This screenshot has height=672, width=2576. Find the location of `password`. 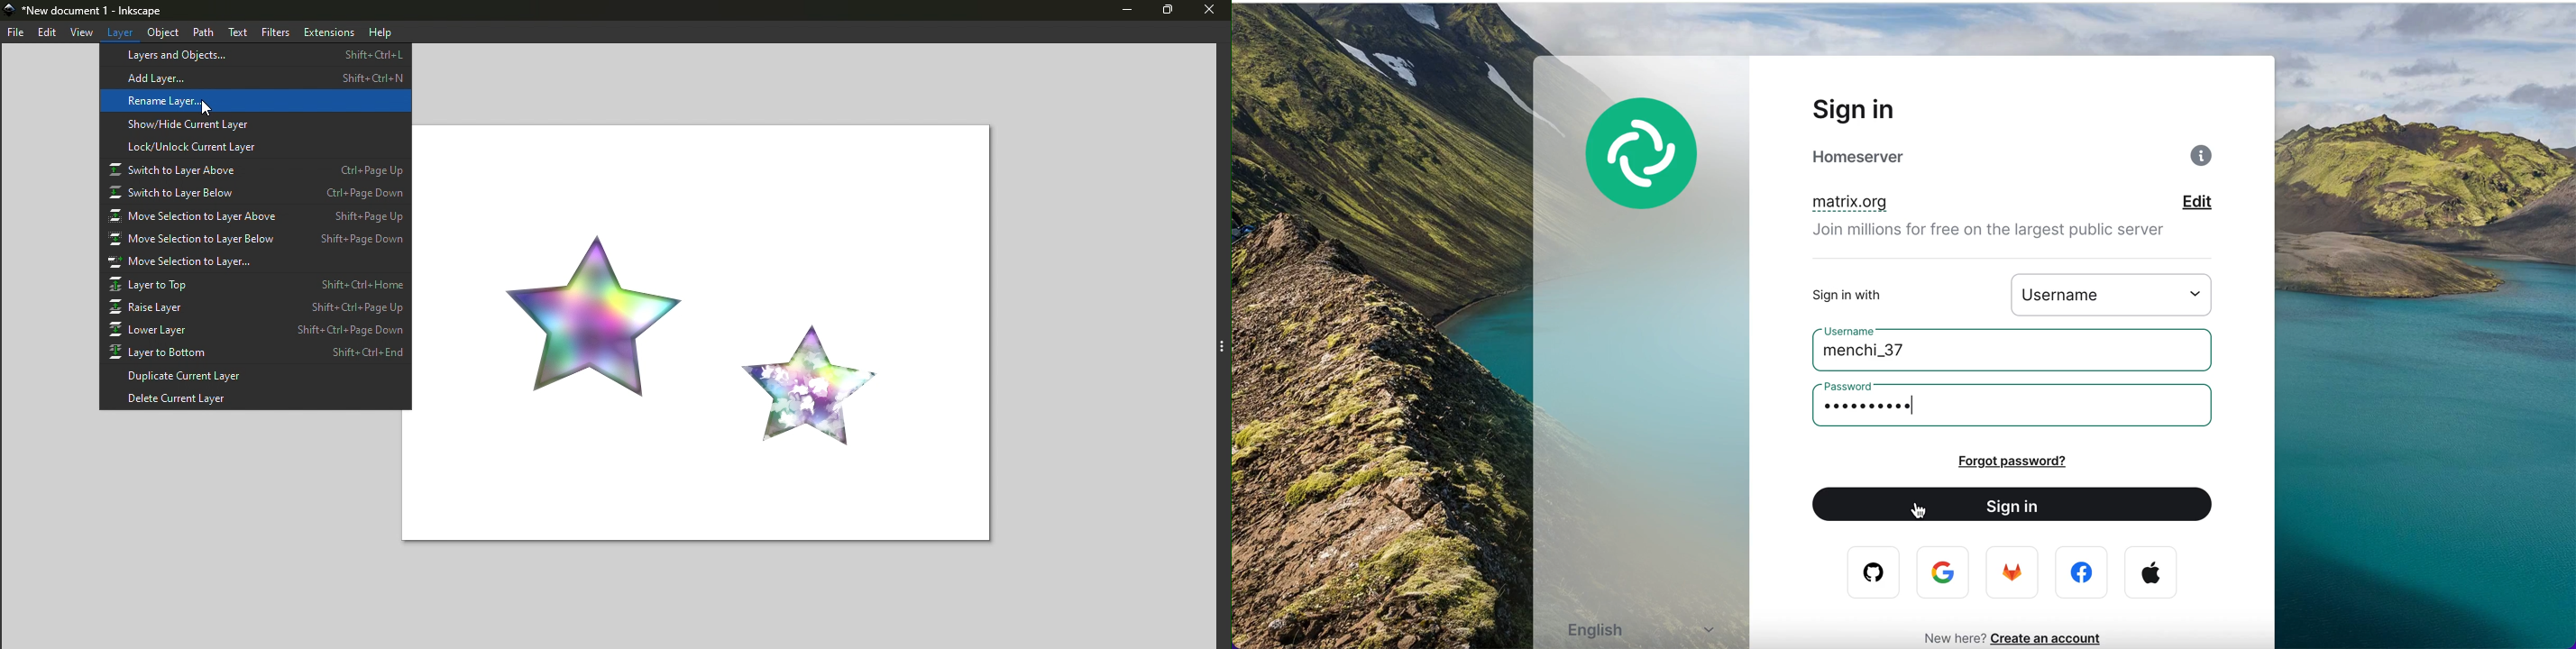

password is located at coordinates (1856, 386).